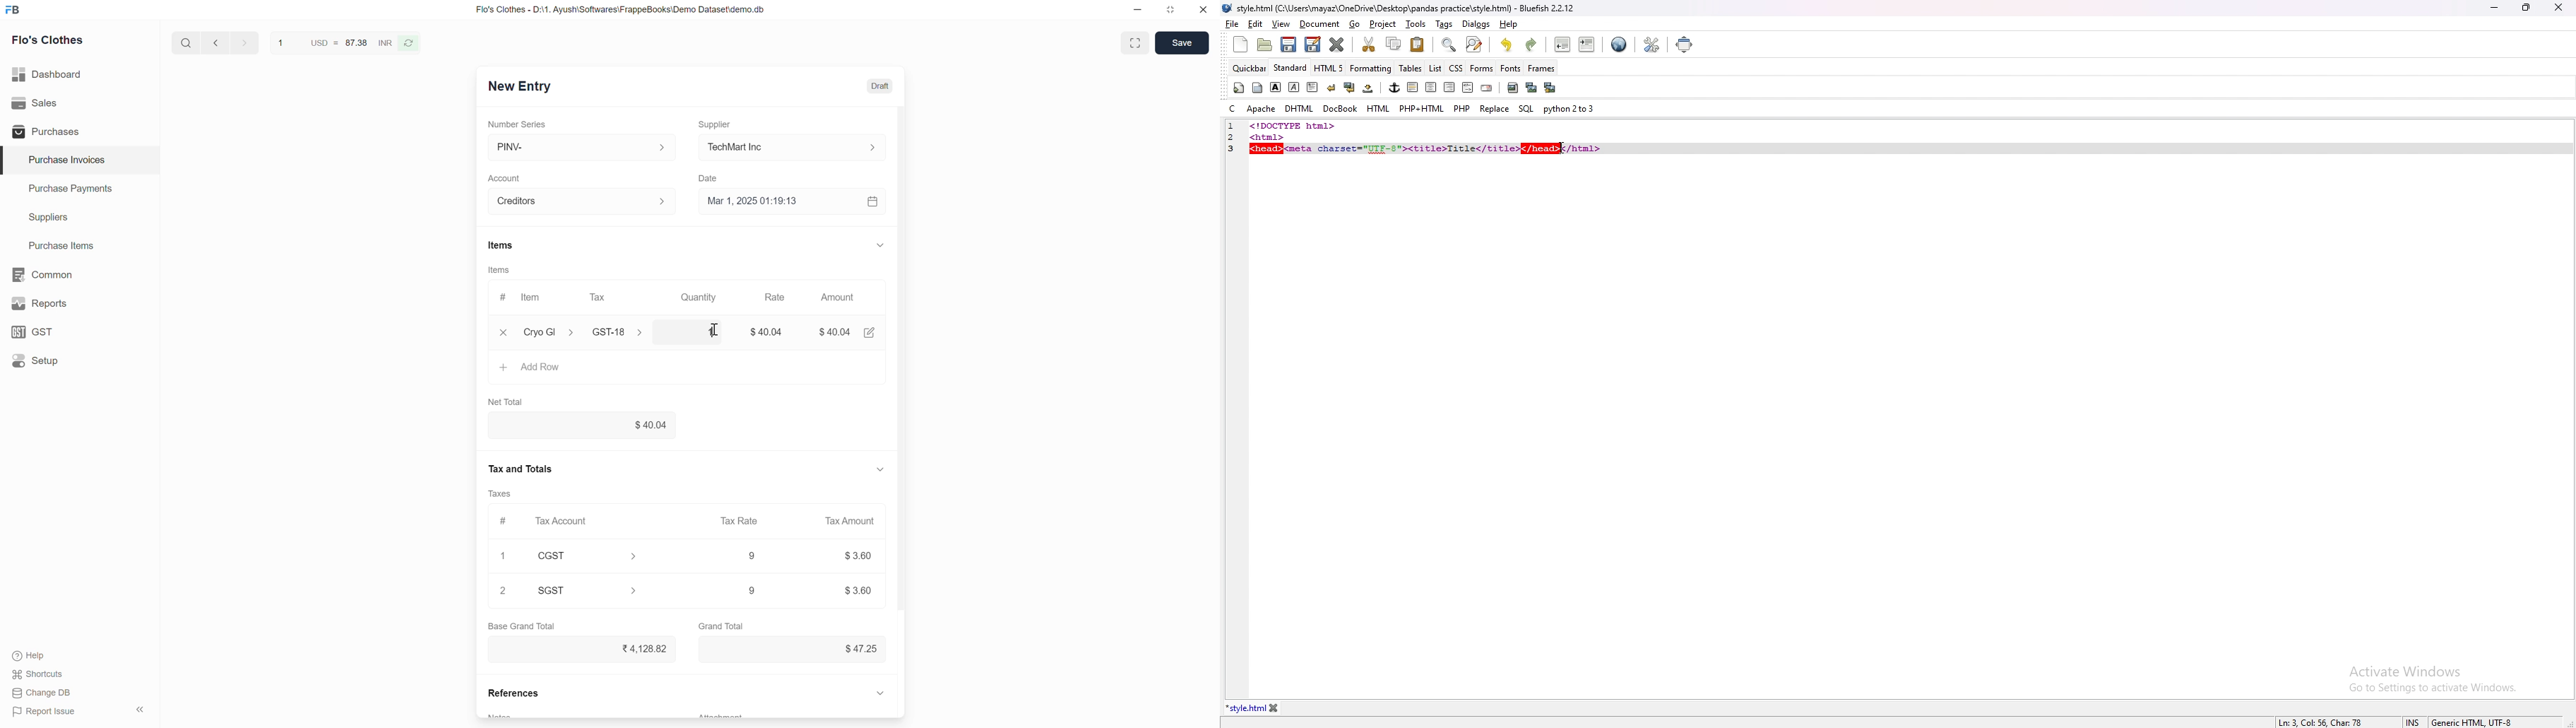 This screenshot has width=2576, height=728. What do you see at coordinates (1240, 45) in the screenshot?
I see `new` at bounding box center [1240, 45].